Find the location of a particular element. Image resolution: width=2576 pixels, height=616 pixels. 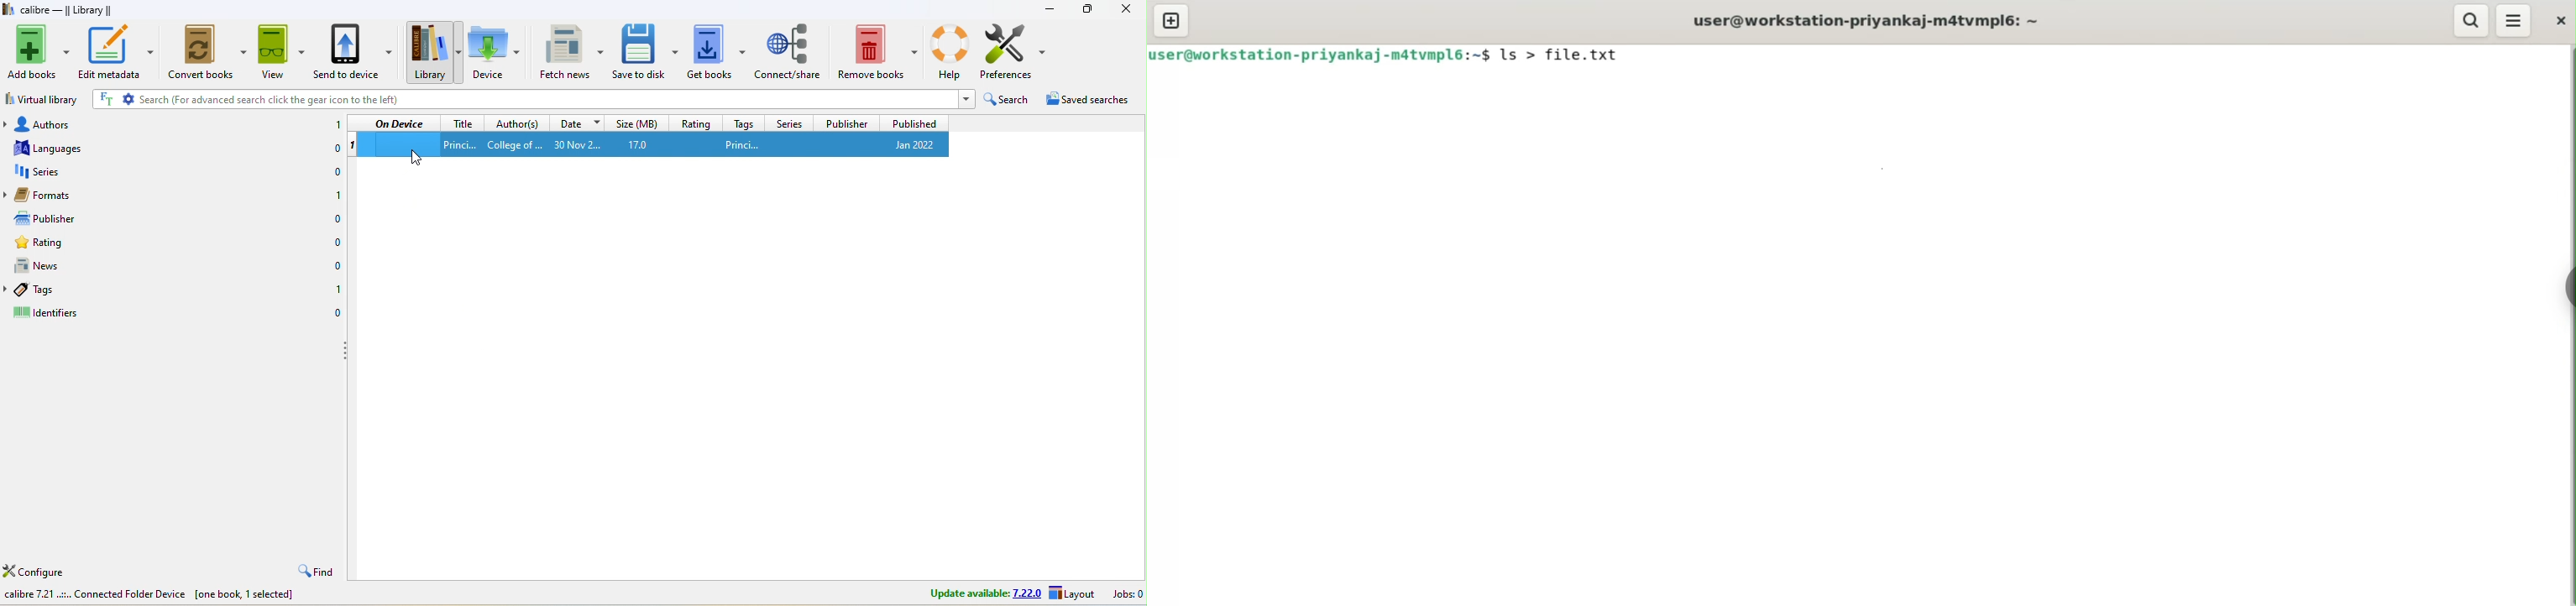

calibre-library is located at coordinates (71, 11).